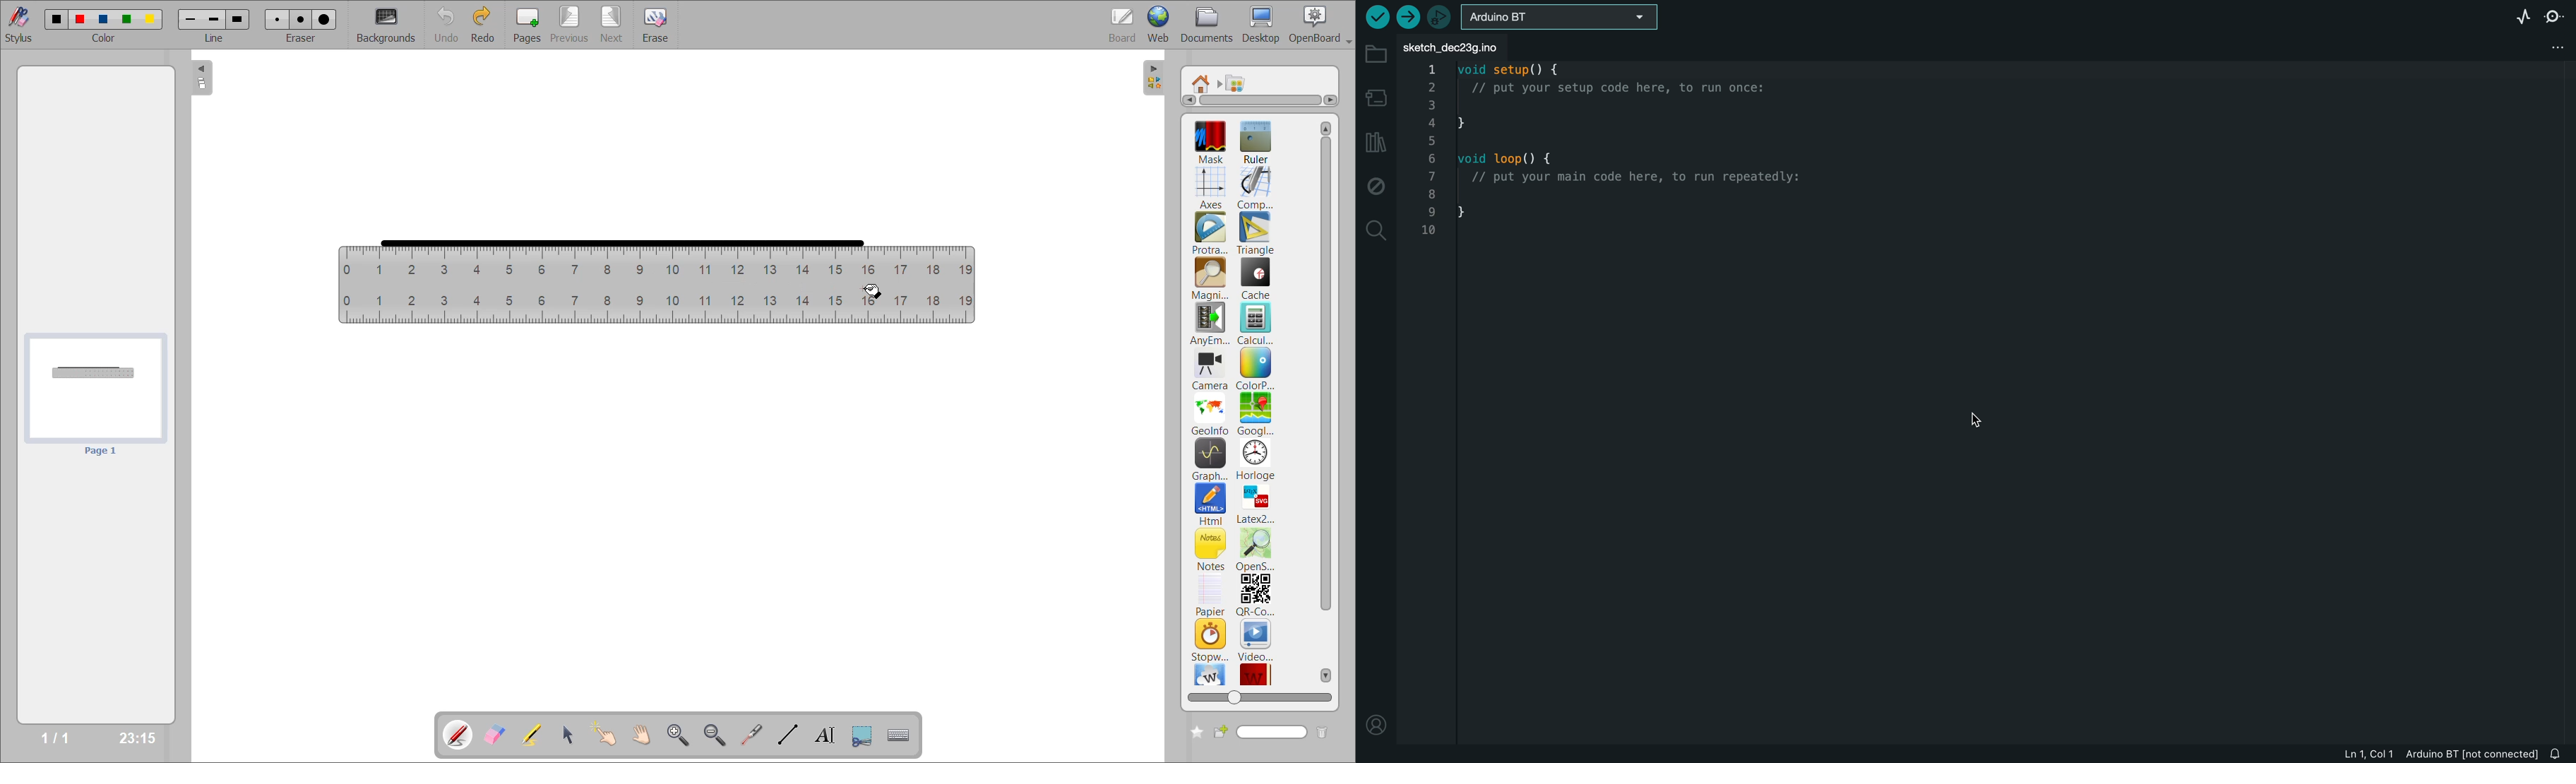 Image resolution: width=2576 pixels, height=784 pixels. What do you see at coordinates (16, 23) in the screenshot?
I see `stylus` at bounding box center [16, 23].